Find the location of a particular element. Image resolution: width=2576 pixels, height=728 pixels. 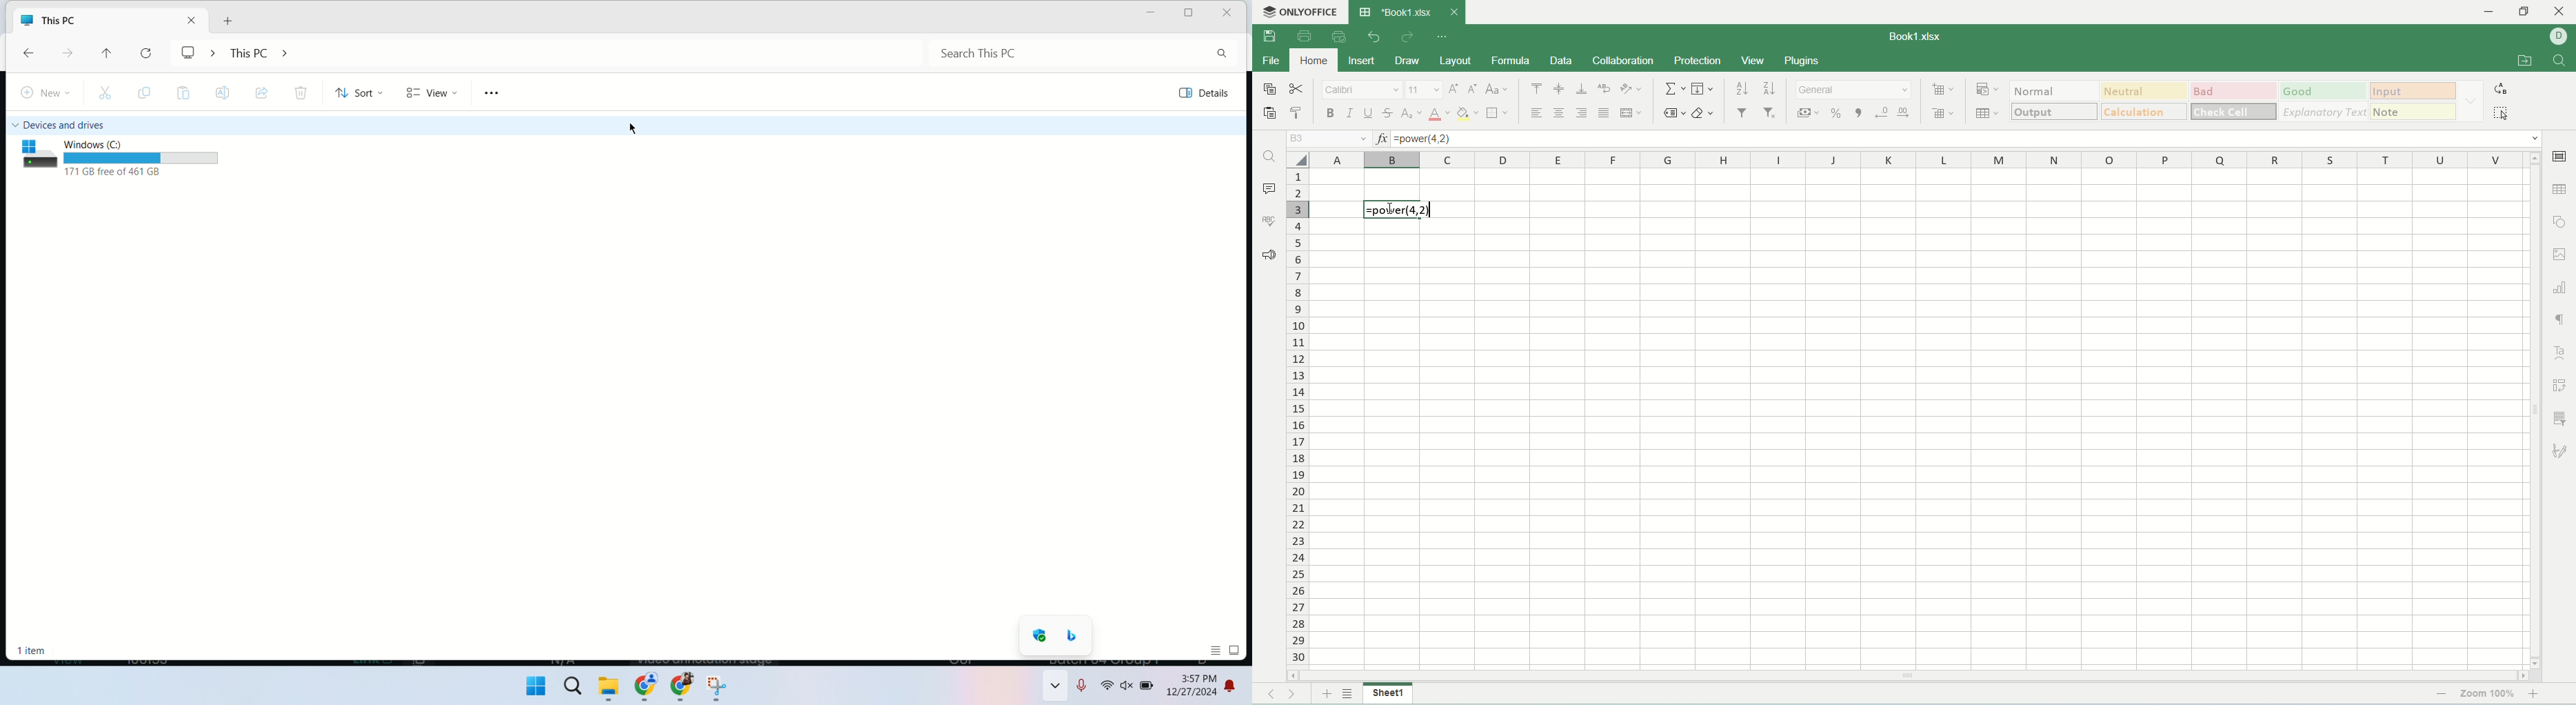

orientation is located at coordinates (1631, 88).